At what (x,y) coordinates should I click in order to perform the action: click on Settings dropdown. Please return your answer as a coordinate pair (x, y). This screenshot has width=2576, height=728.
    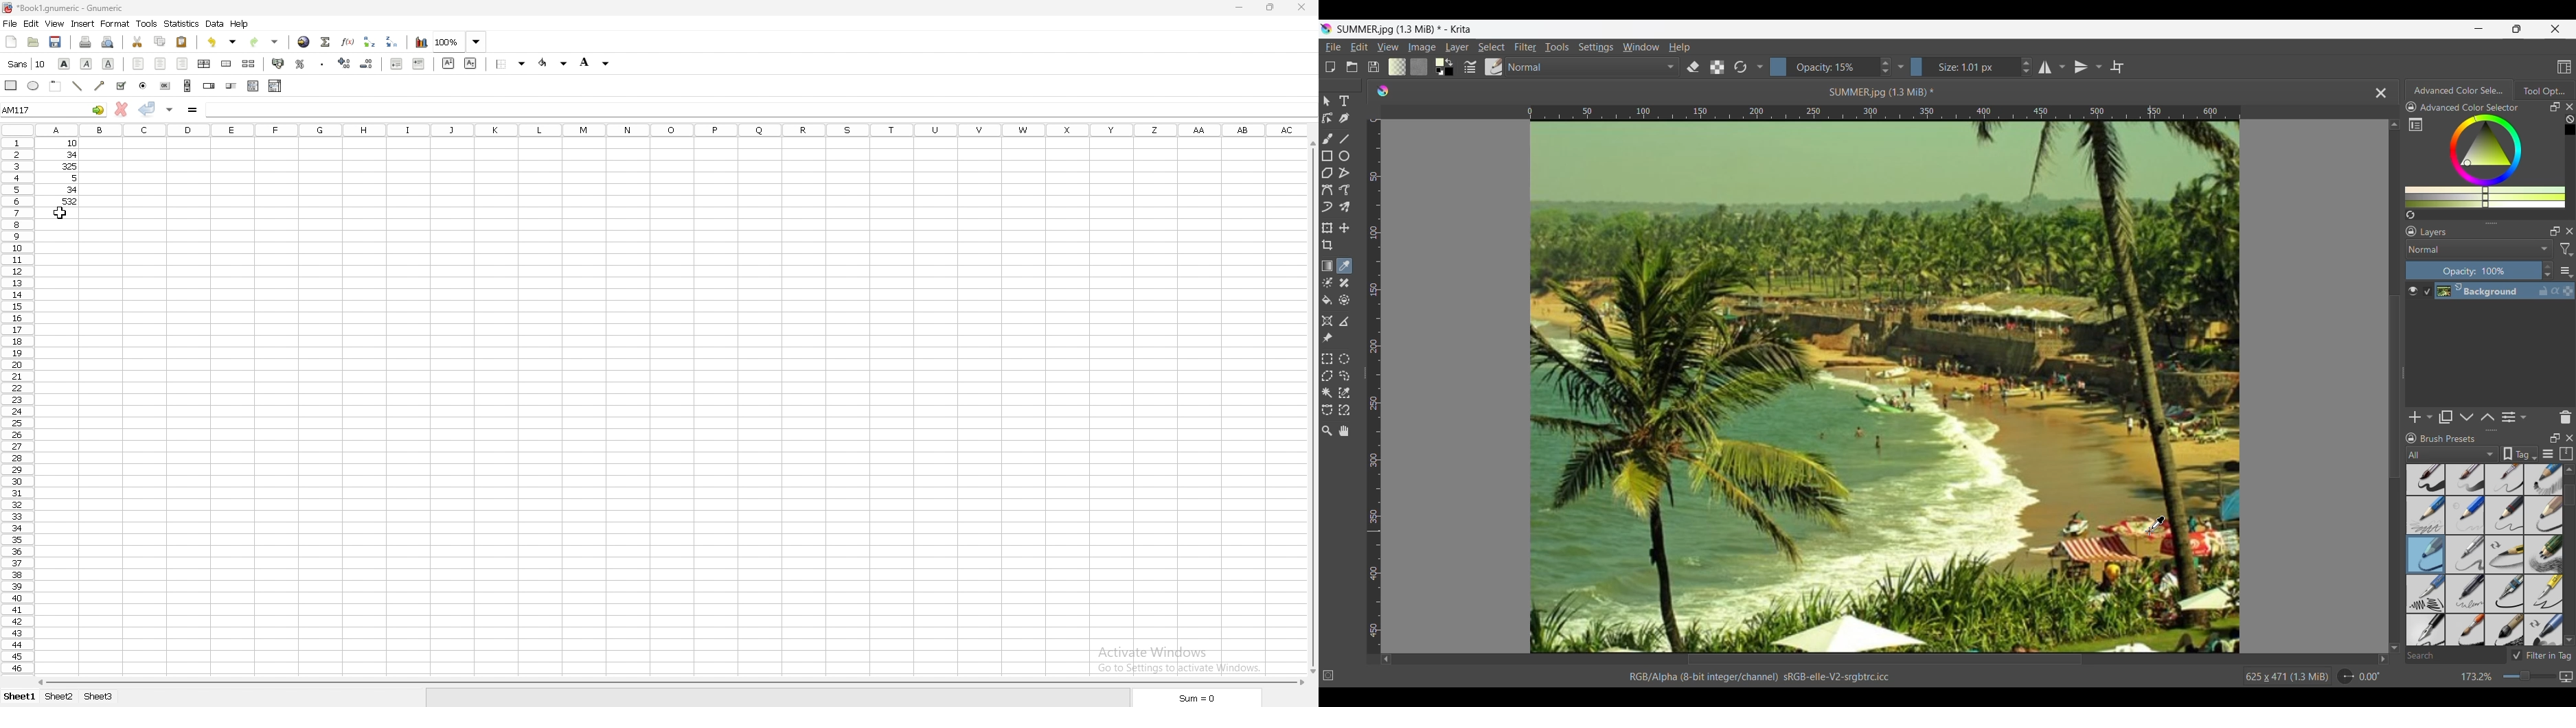
    Looking at the image, I should click on (1901, 67).